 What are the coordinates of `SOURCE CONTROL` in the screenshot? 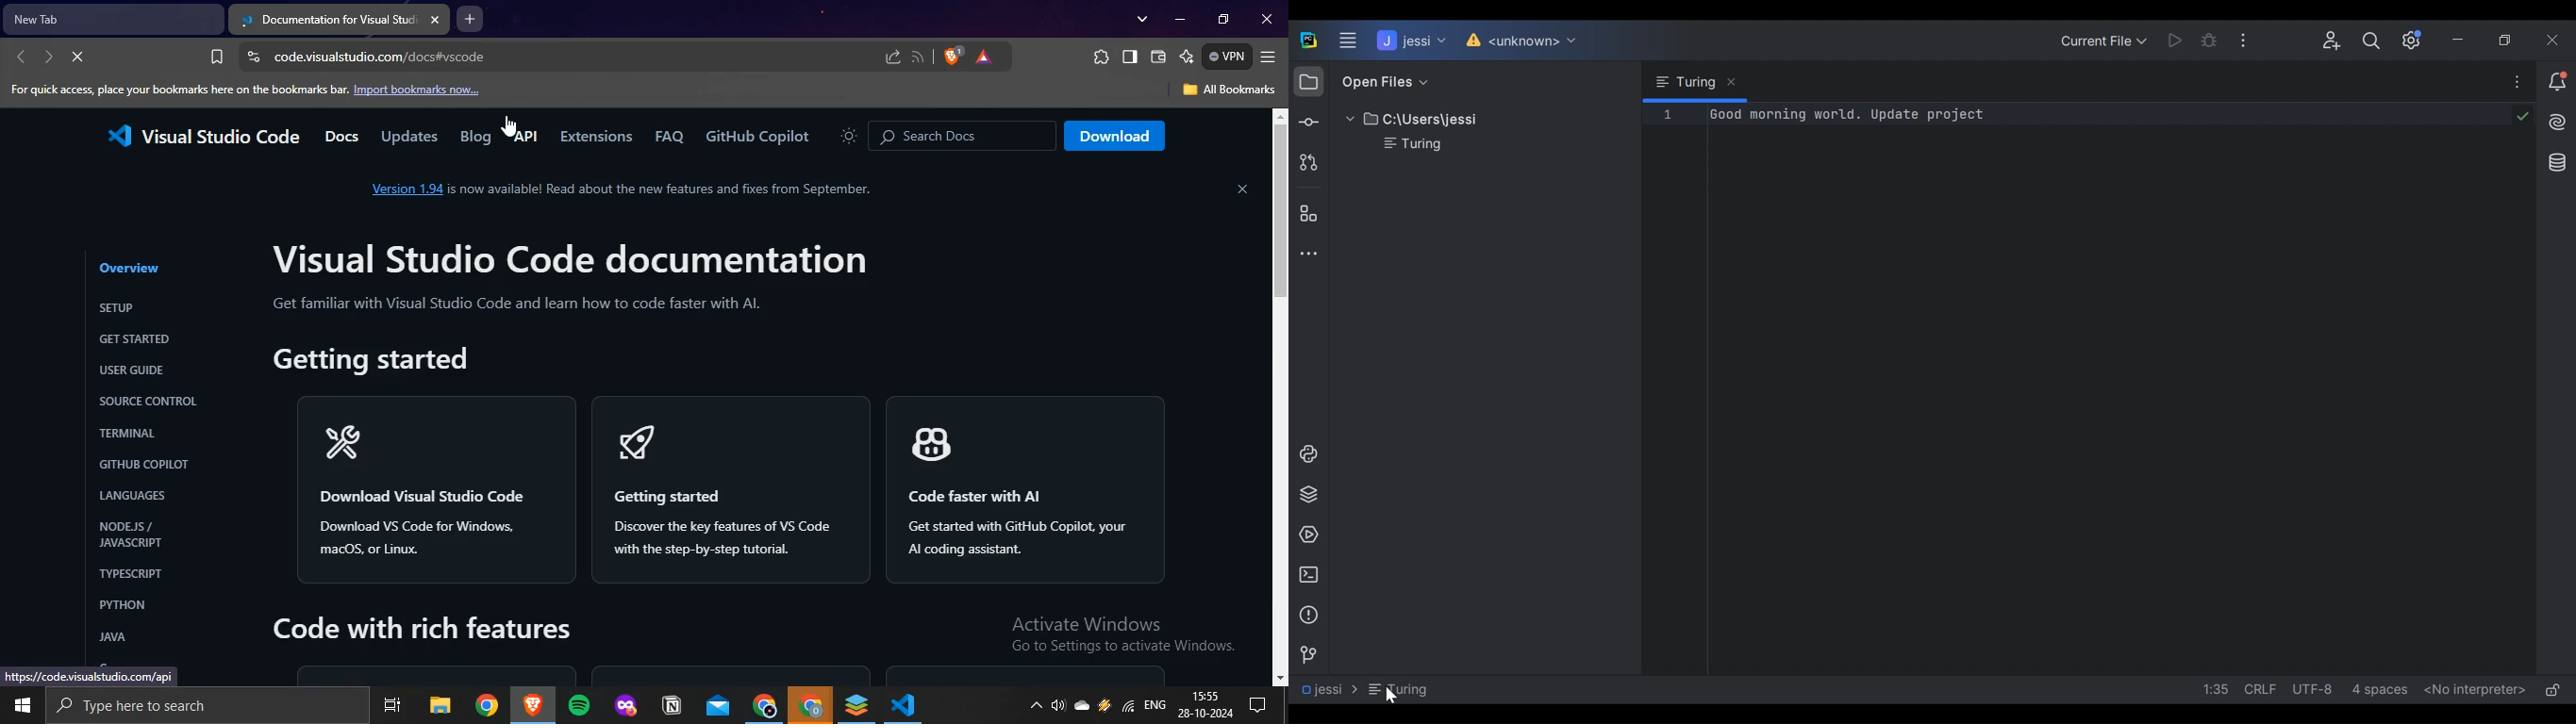 It's located at (145, 401).